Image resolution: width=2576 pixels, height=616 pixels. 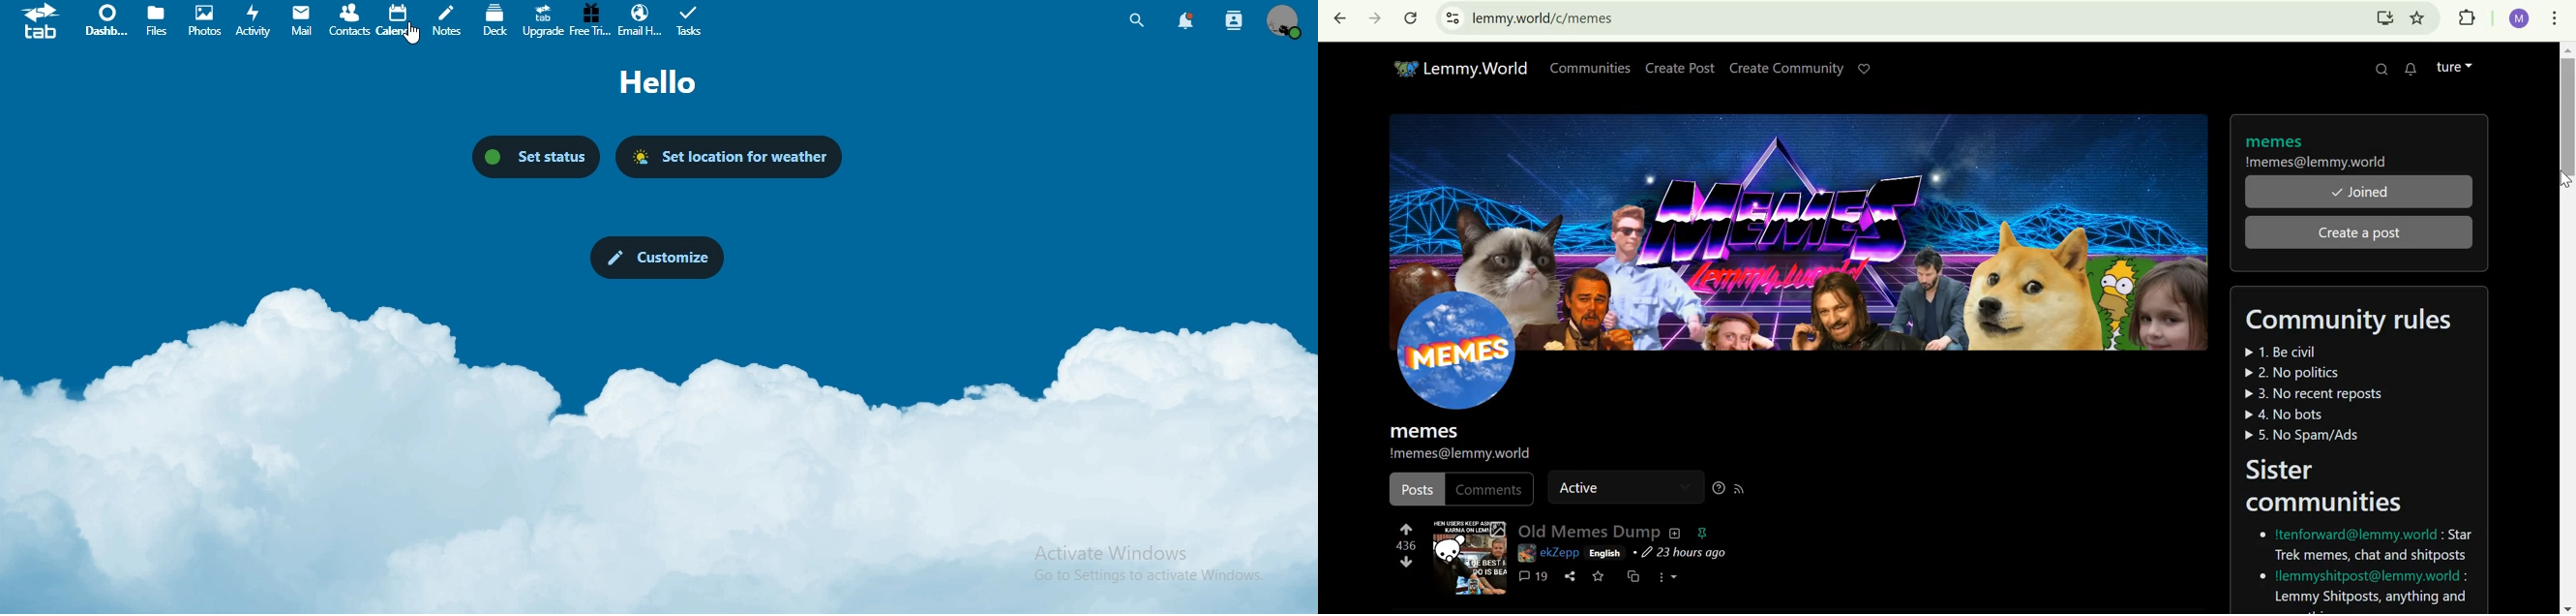 What do you see at coordinates (256, 21) in the screenshot?
I see `activity` at bounding box center [256, 21].